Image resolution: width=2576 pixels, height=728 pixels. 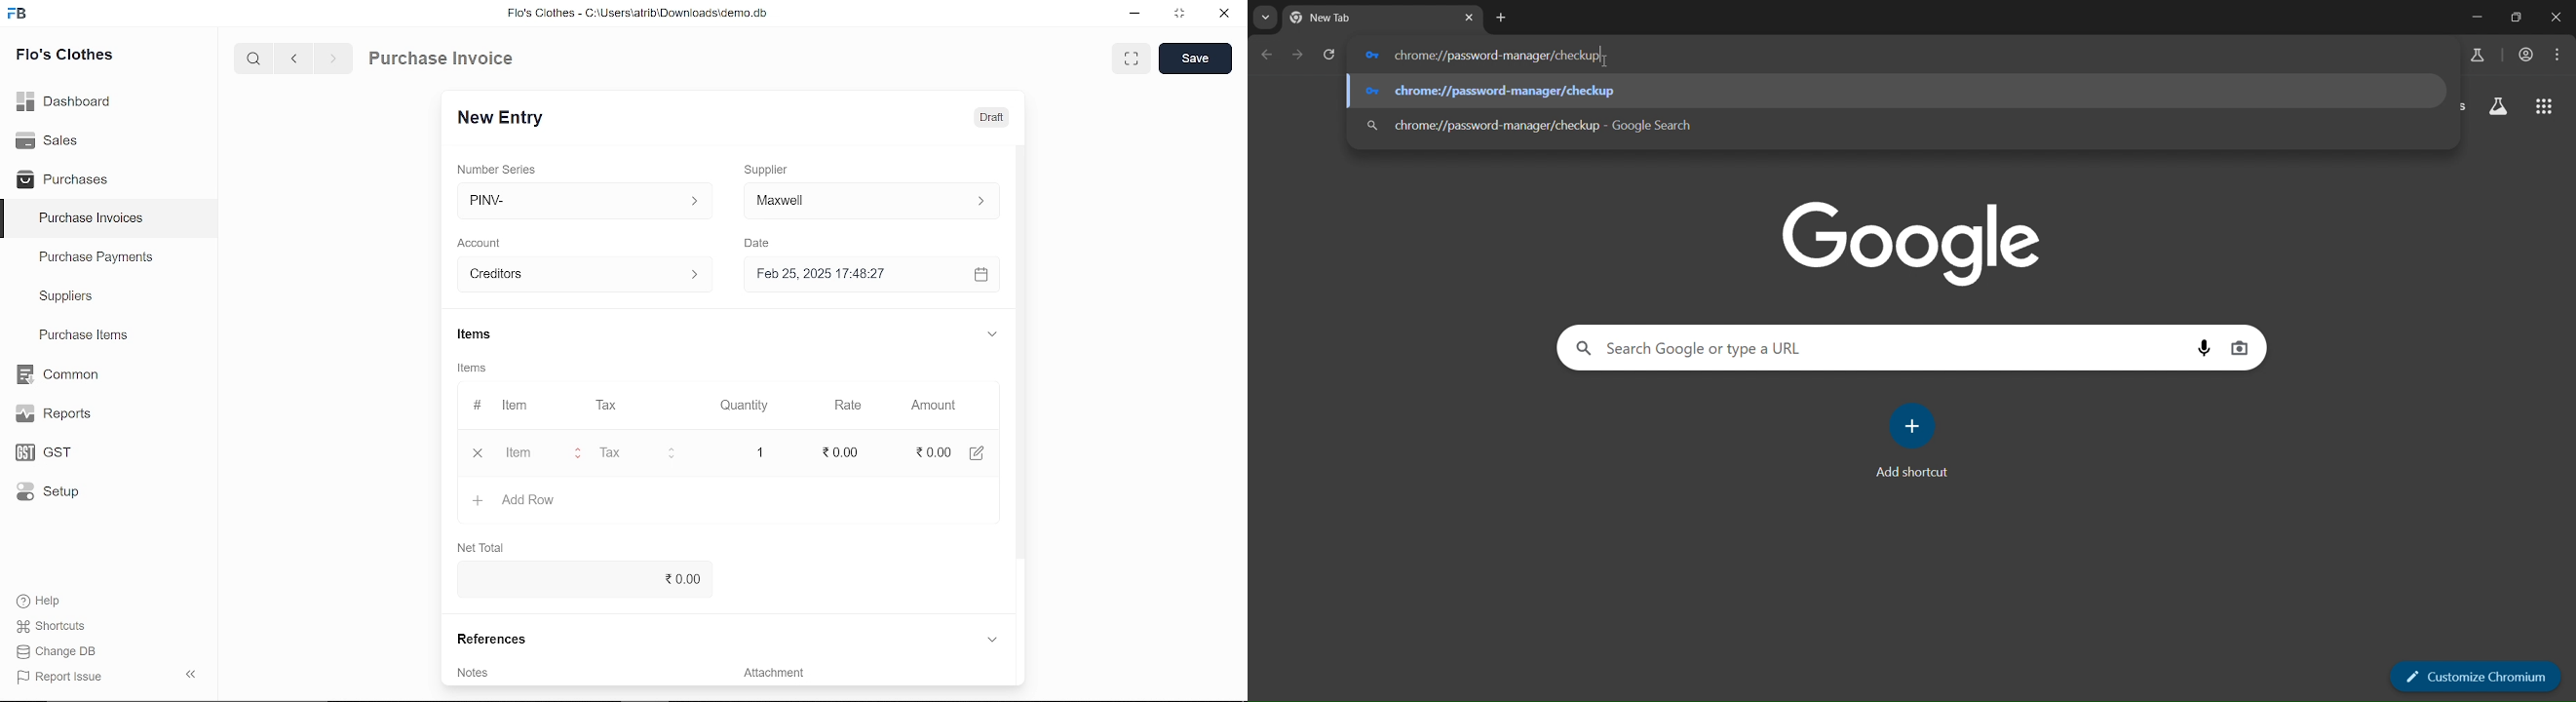 What do you see at coordinates (991, 639) in the screenshot?
I see `expand` at bounding box center [991, 639].